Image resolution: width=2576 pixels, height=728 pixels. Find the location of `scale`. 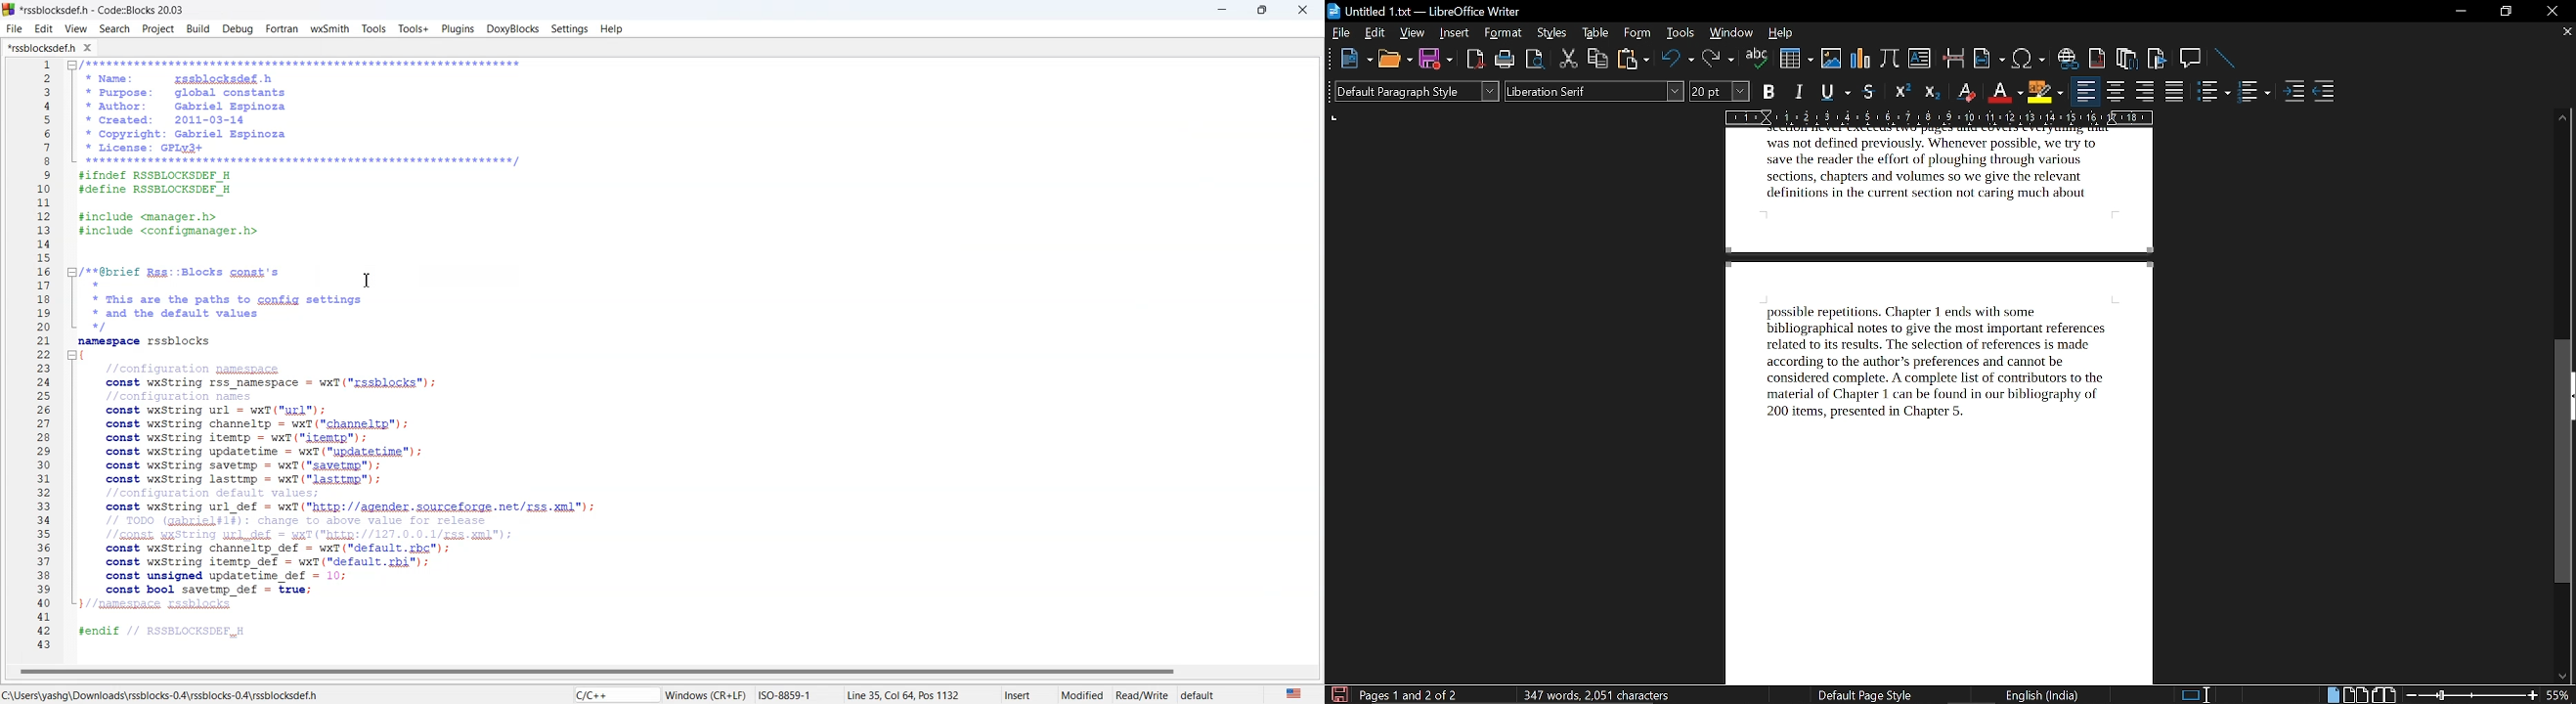

scale is located at coordinates (1940, 116).